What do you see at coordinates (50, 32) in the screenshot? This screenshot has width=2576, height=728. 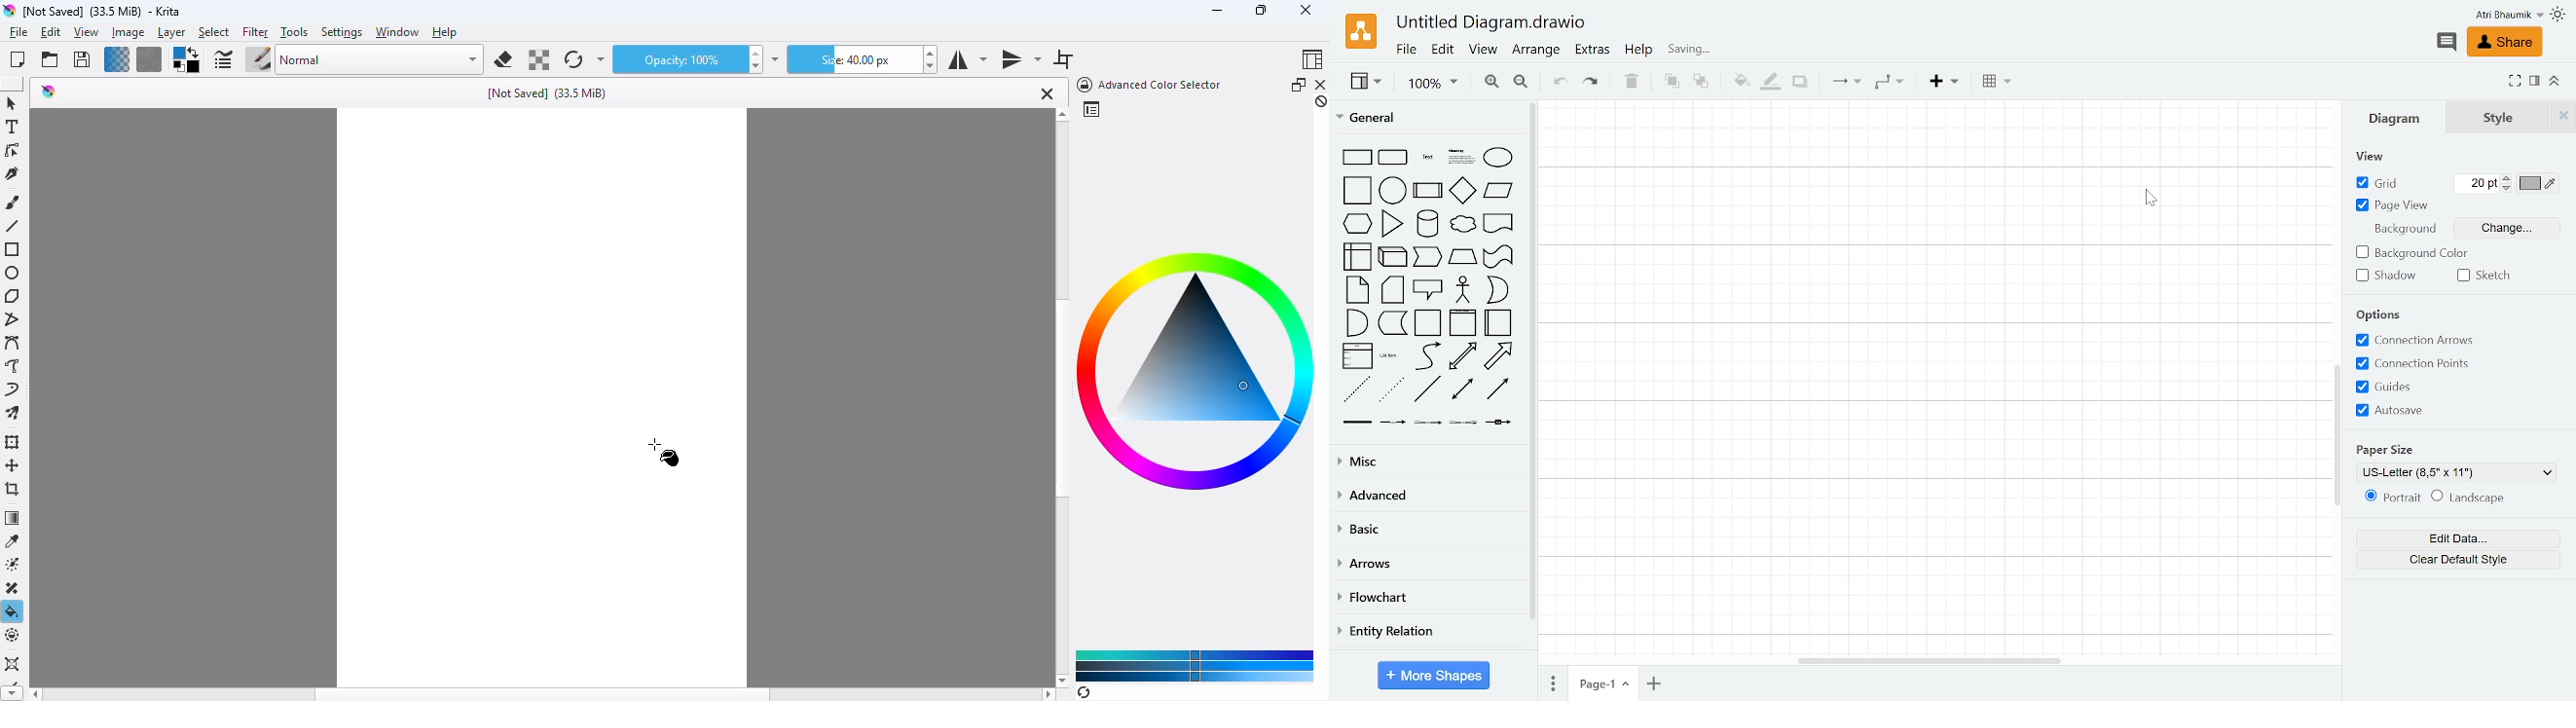 I see `edit` at bounding box center [50, 32].